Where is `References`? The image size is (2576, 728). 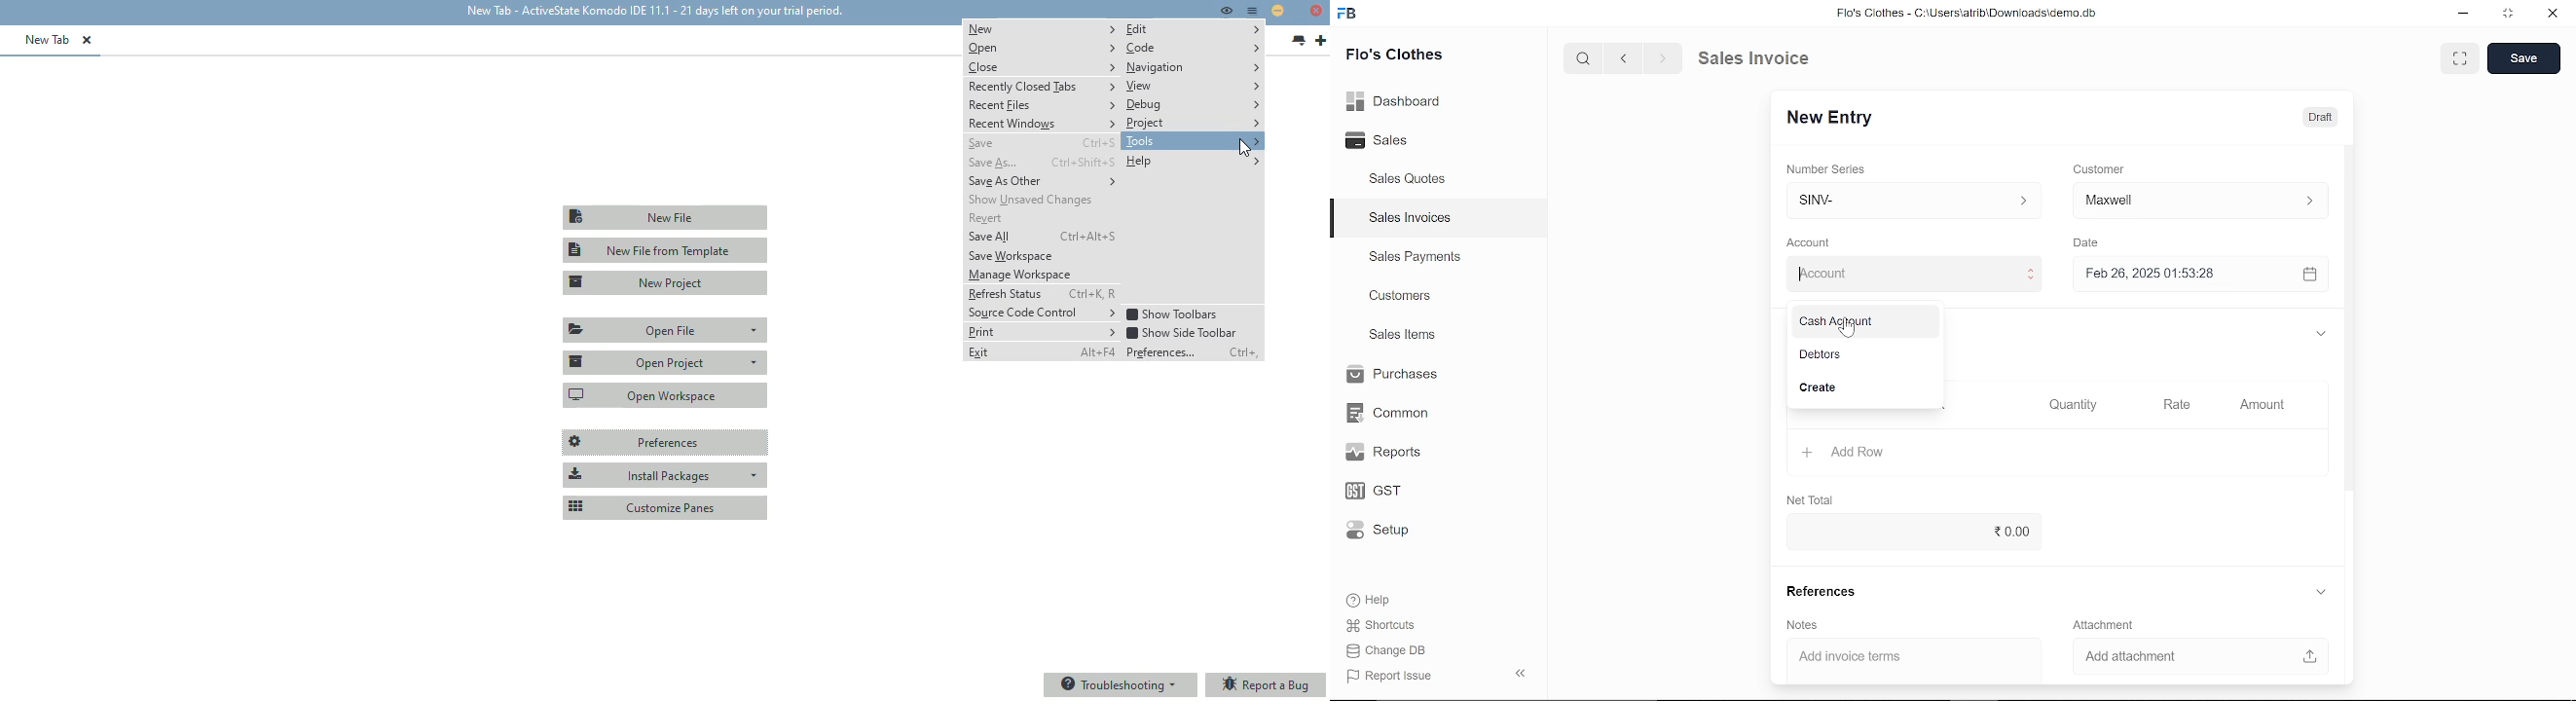 References is located at coordinates (1818, 591).